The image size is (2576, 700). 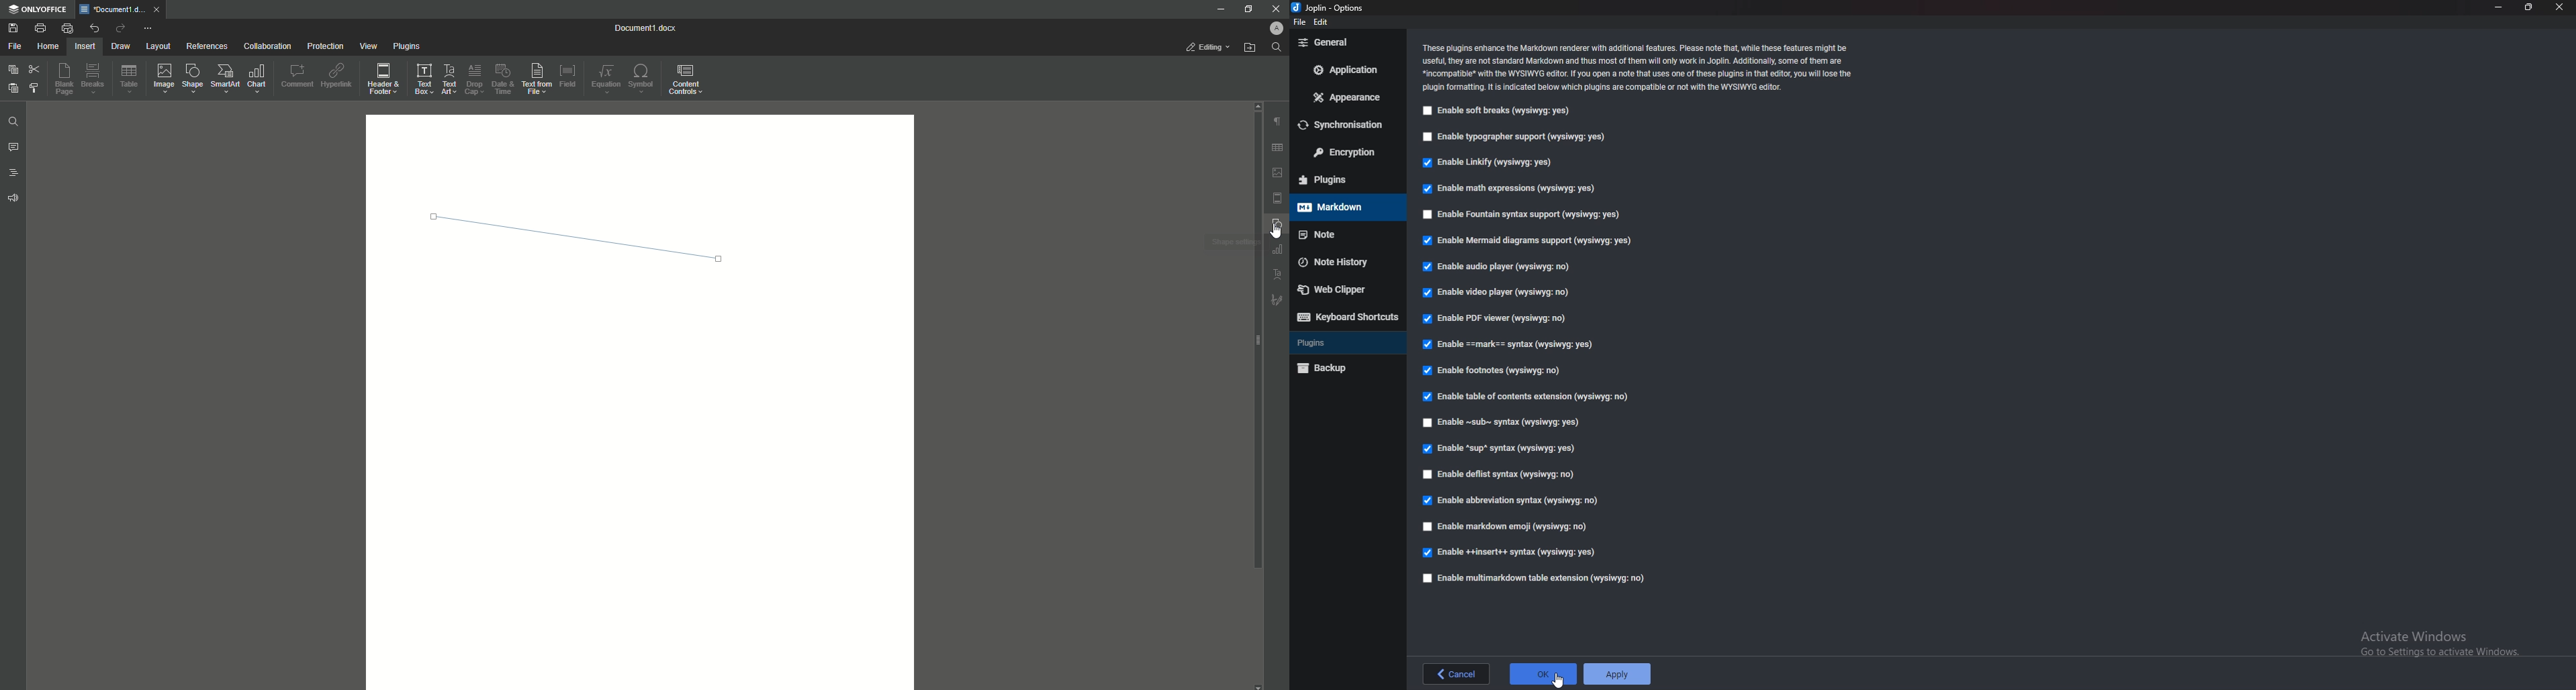 I want to click on Breaks, so click(x=95, y=80).